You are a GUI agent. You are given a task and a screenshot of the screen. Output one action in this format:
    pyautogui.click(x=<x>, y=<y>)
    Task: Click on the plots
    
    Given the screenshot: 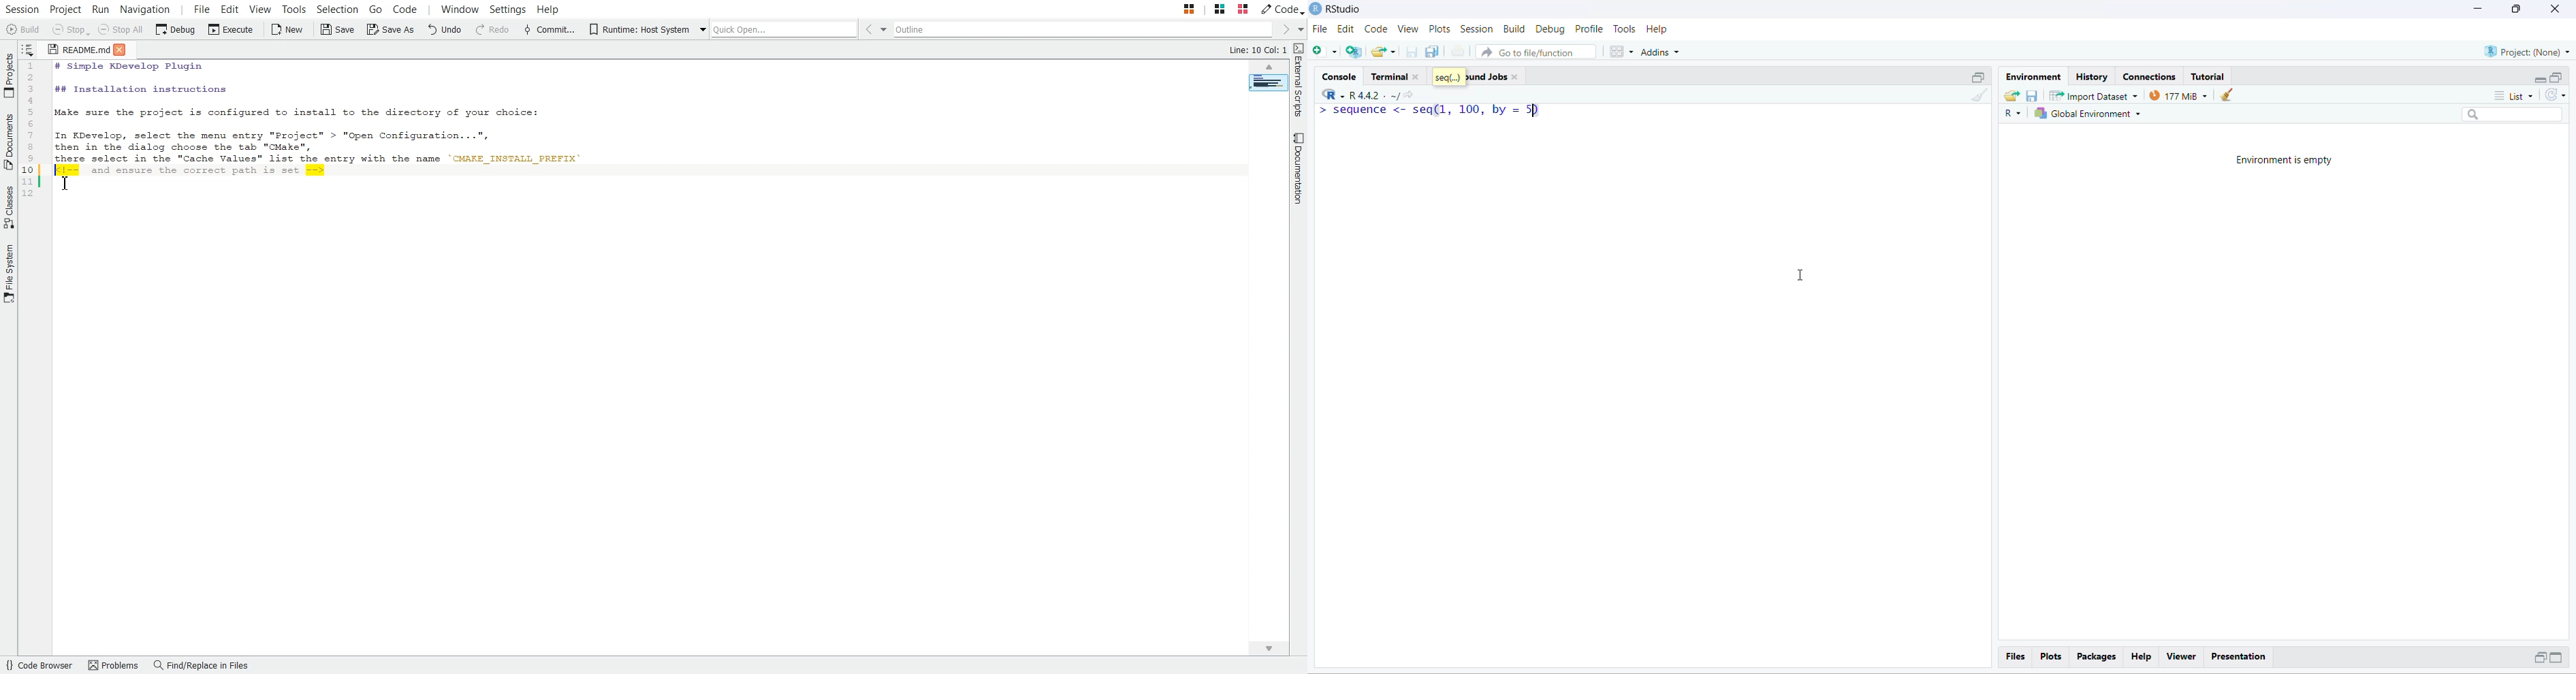 What is the action you would take?
    pyautogui.click(x=1440, y=29)
    